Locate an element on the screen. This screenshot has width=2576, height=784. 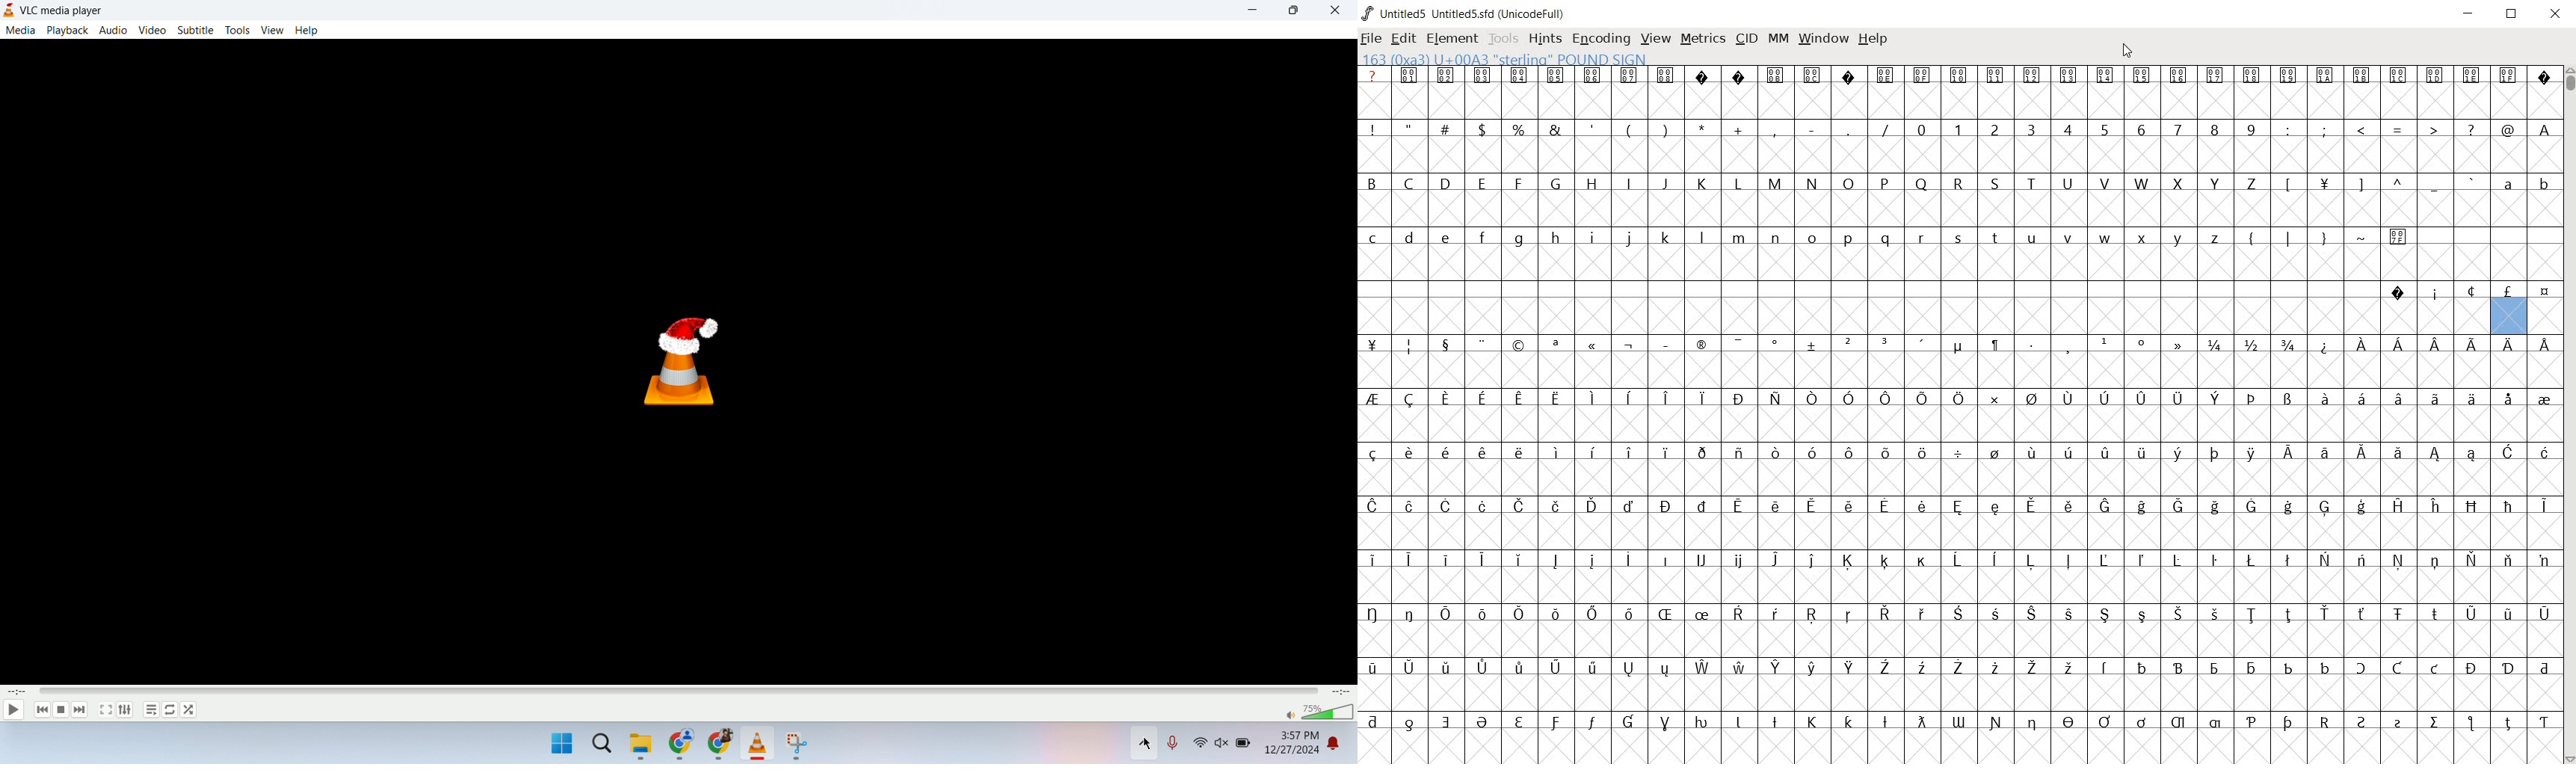
Symbol is located at coordinates (1994, 453).